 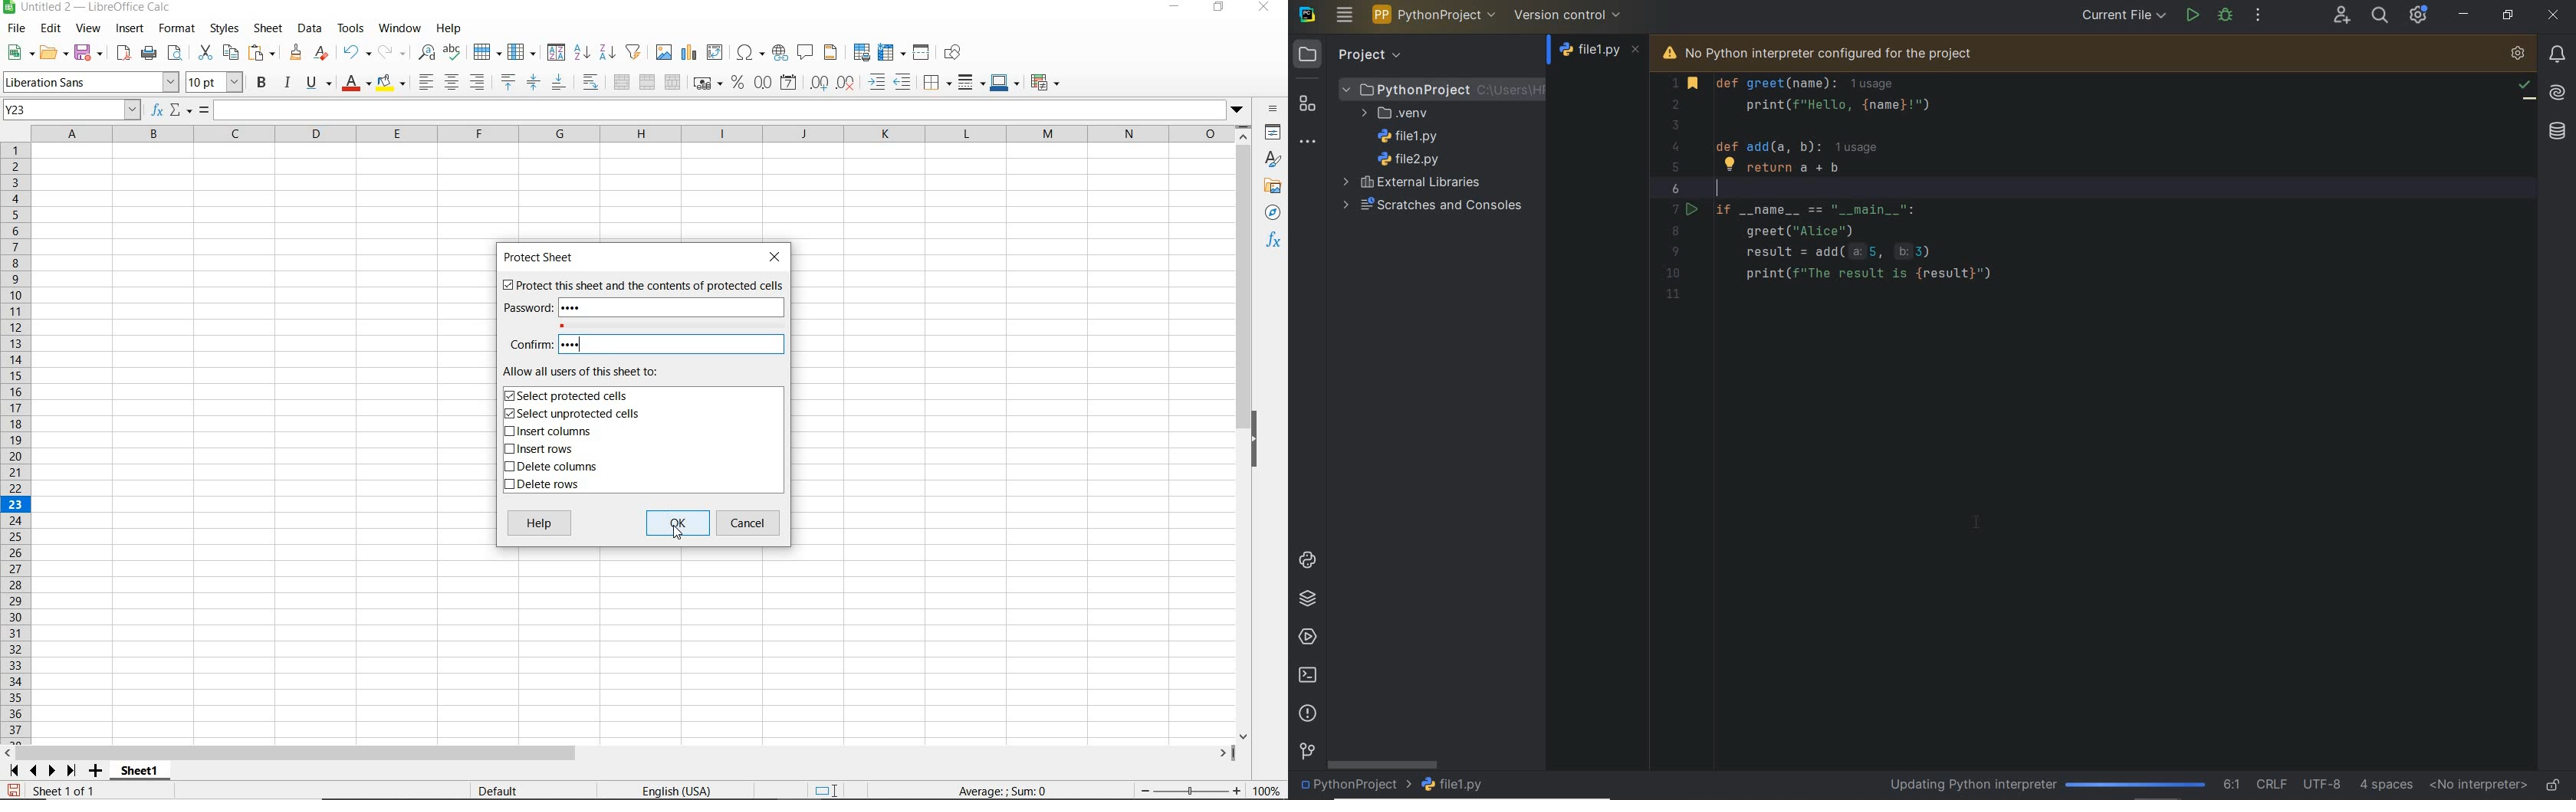 I want to click on FONT COLOR, so click(x=356, y=84).